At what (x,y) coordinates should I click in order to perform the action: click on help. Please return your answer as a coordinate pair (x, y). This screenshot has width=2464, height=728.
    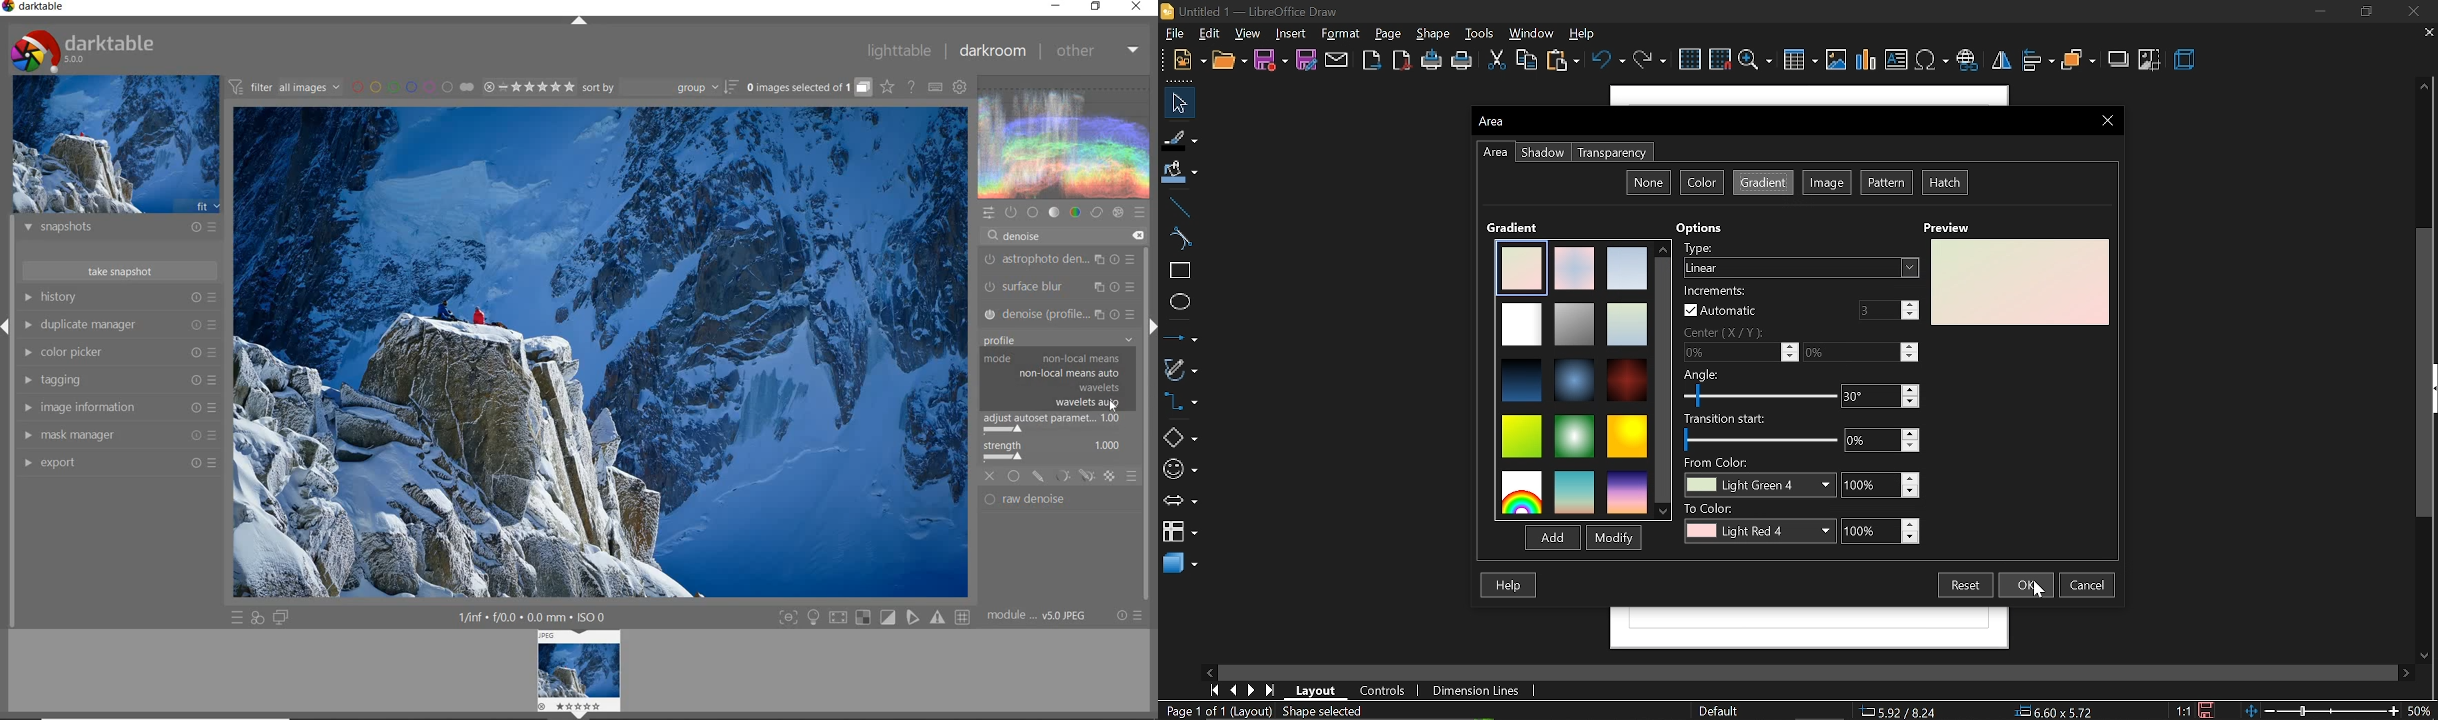
    Looking at the image, I should click on (1588, 34).